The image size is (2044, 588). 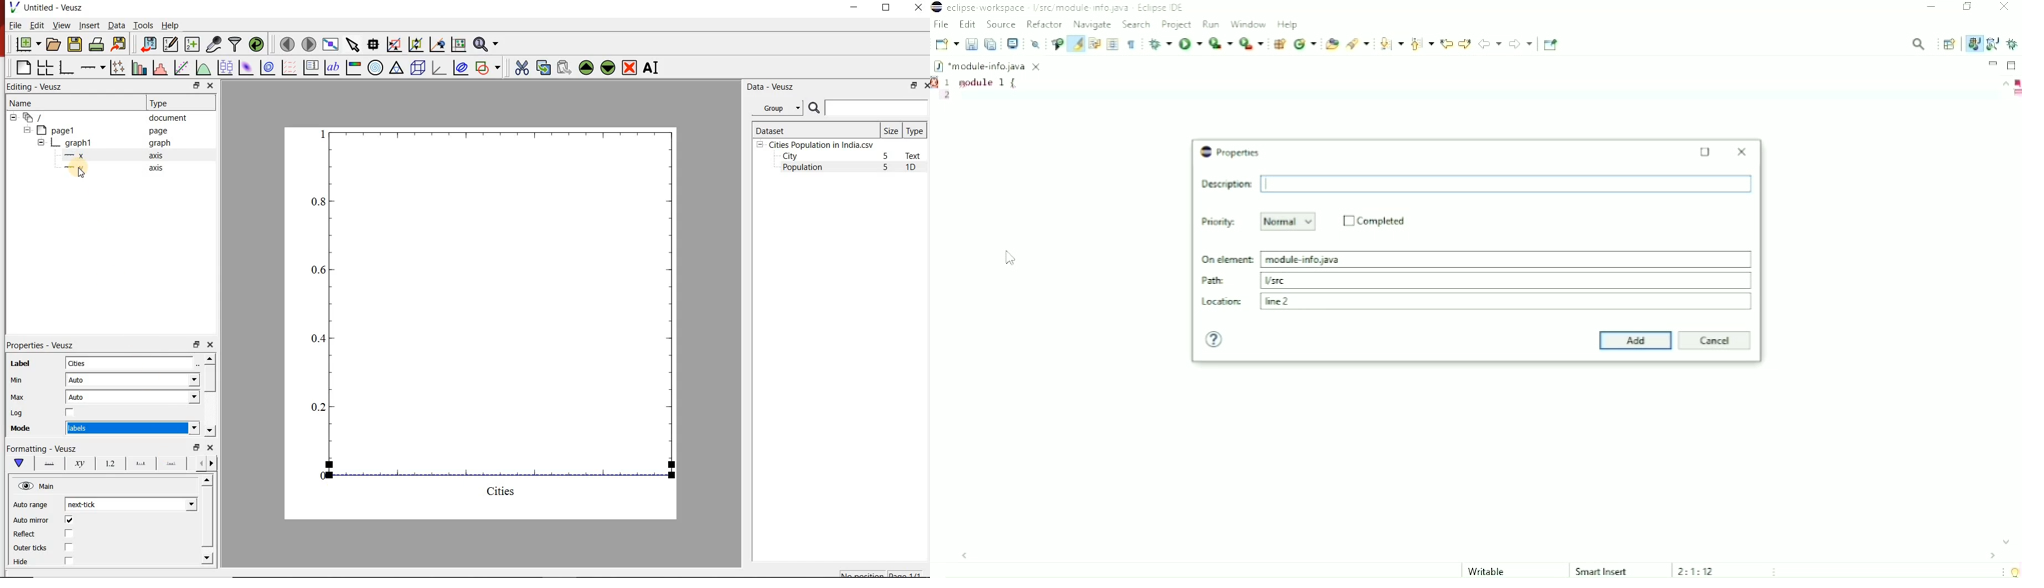 What do you see at coordinates (1061, 7) in the screenshot?
I see `eclipse workspace /src/module.info.java Eclipse IDE` at bounding box center [1061, 7].